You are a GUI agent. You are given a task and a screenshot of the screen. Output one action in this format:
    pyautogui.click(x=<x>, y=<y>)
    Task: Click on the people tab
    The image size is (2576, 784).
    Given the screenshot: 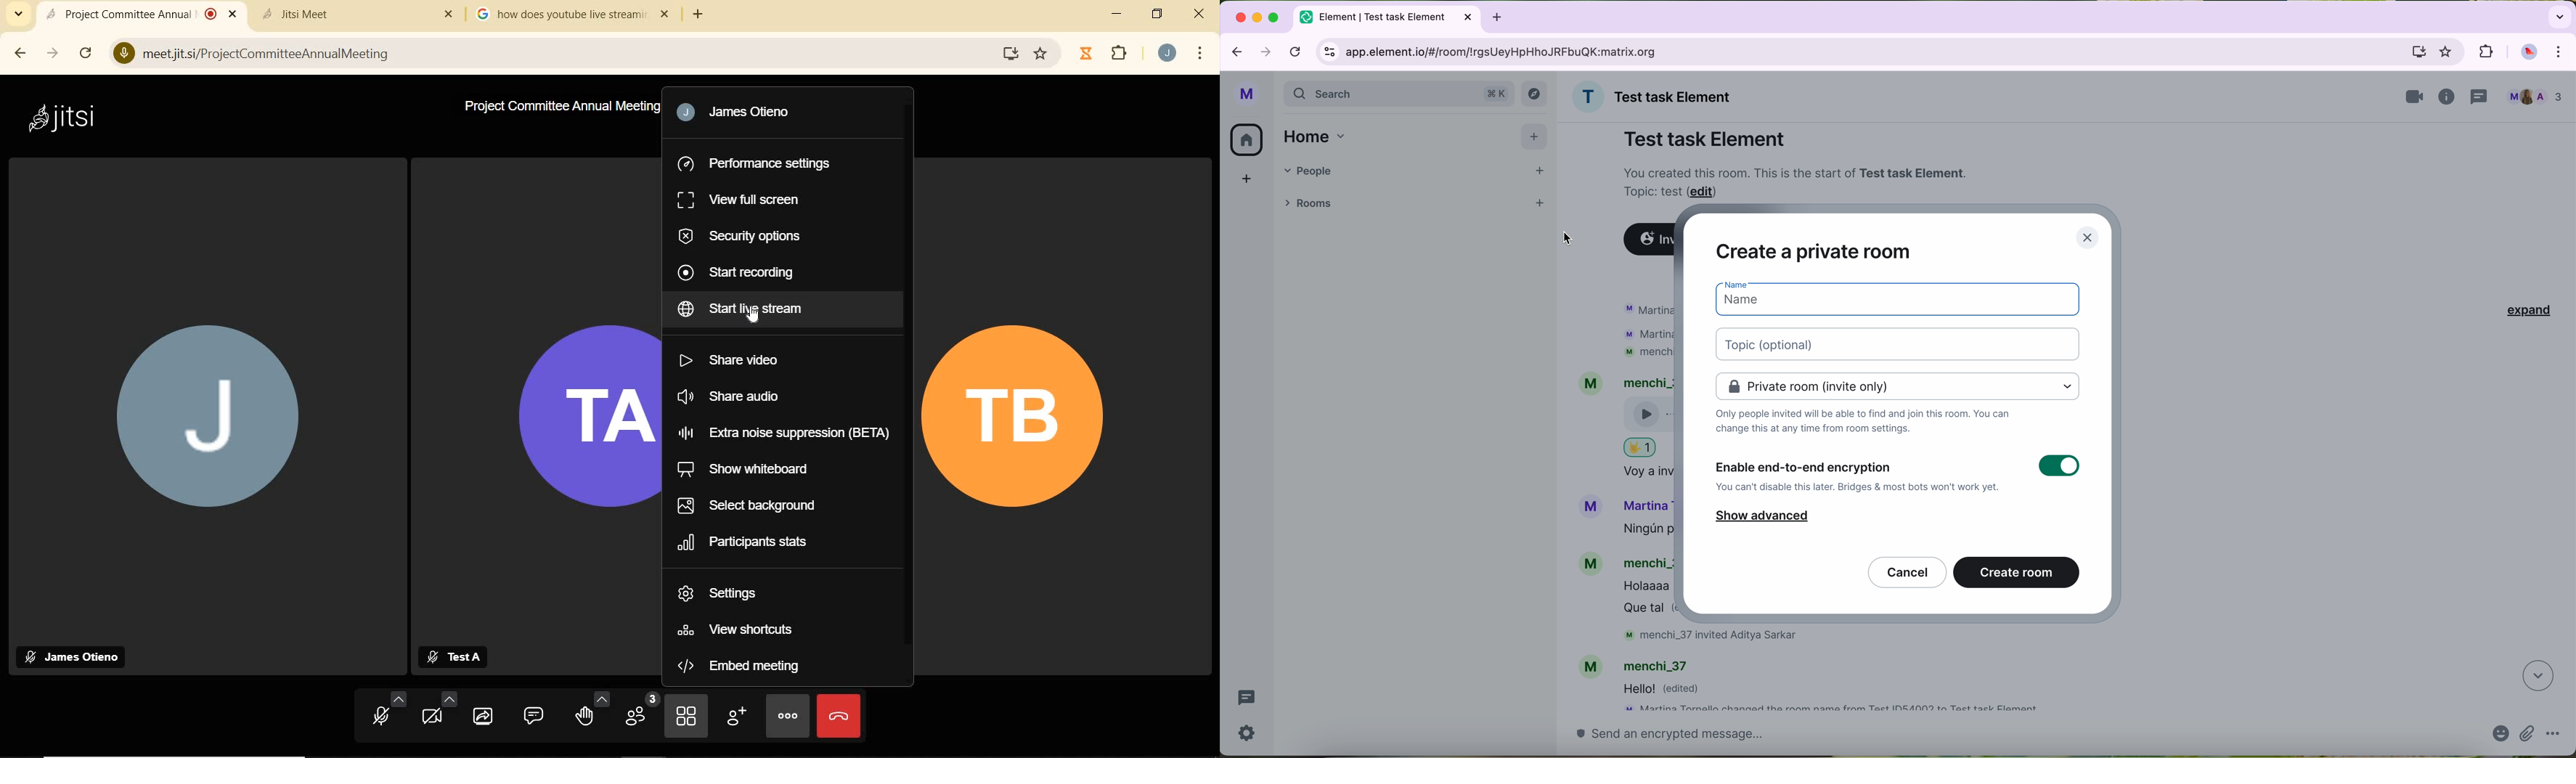 What is the action you would take?
    pyautogui.click(x=1417, y=170)
    